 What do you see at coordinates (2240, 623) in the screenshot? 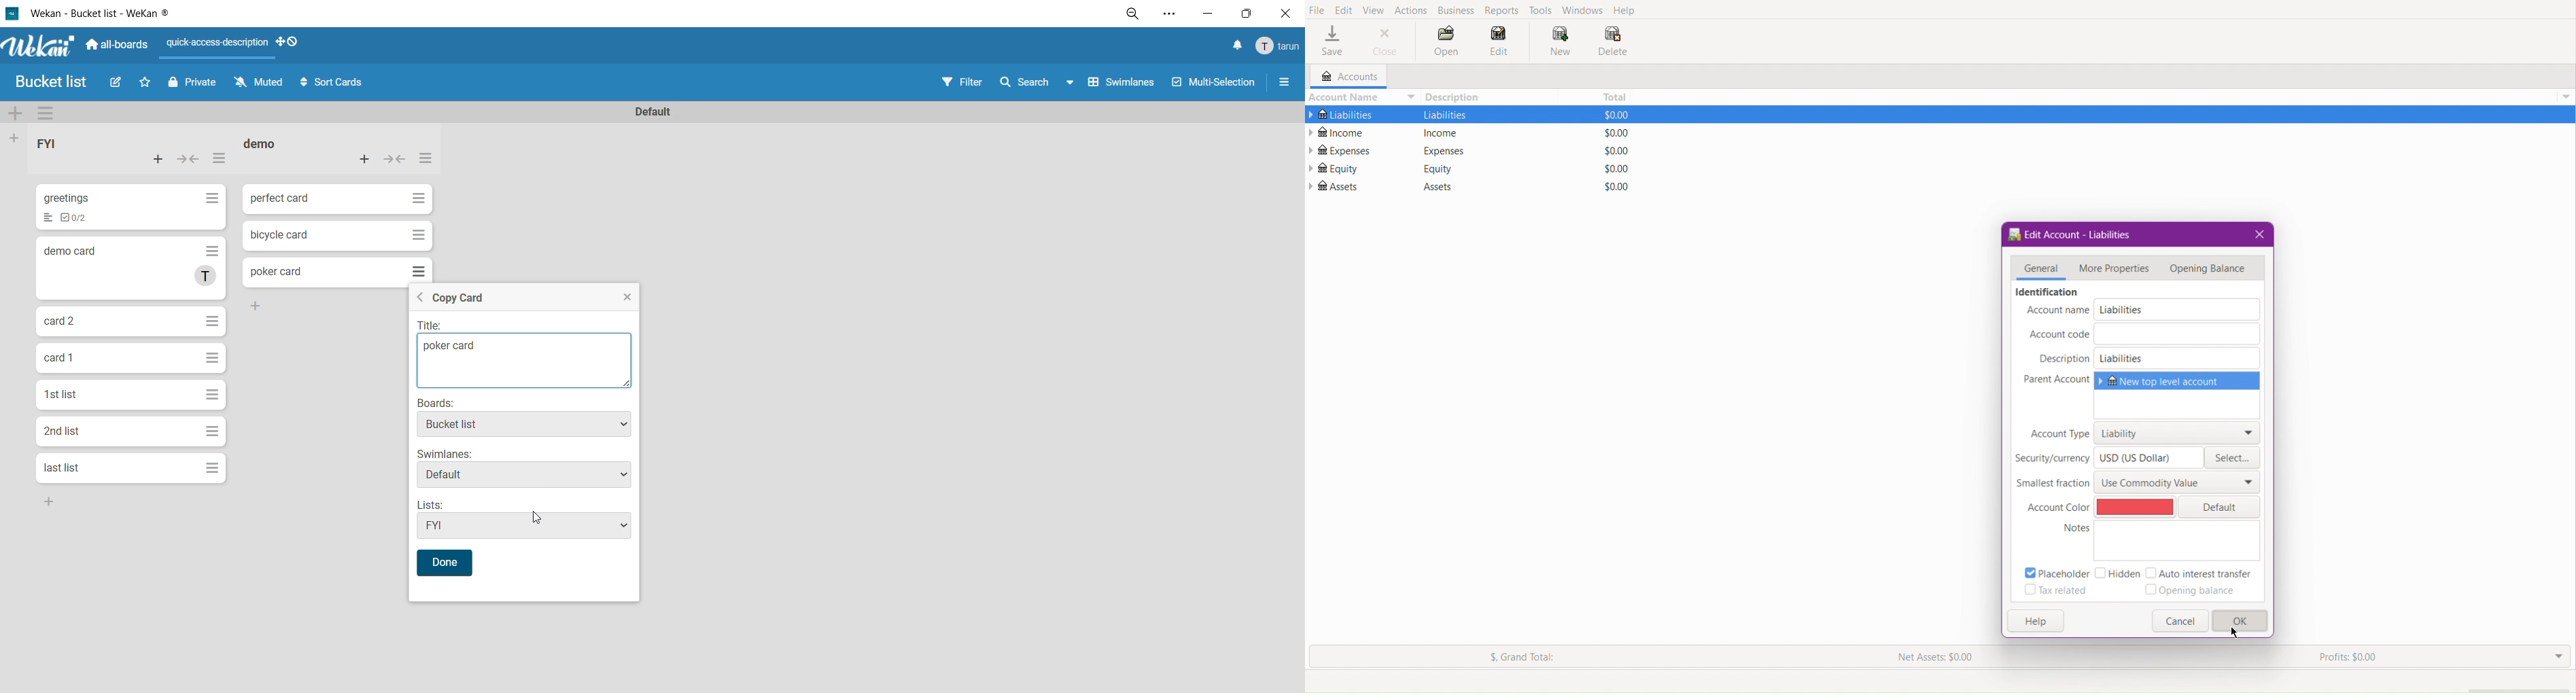
I see `OK` at bounding box center [2240, 623].